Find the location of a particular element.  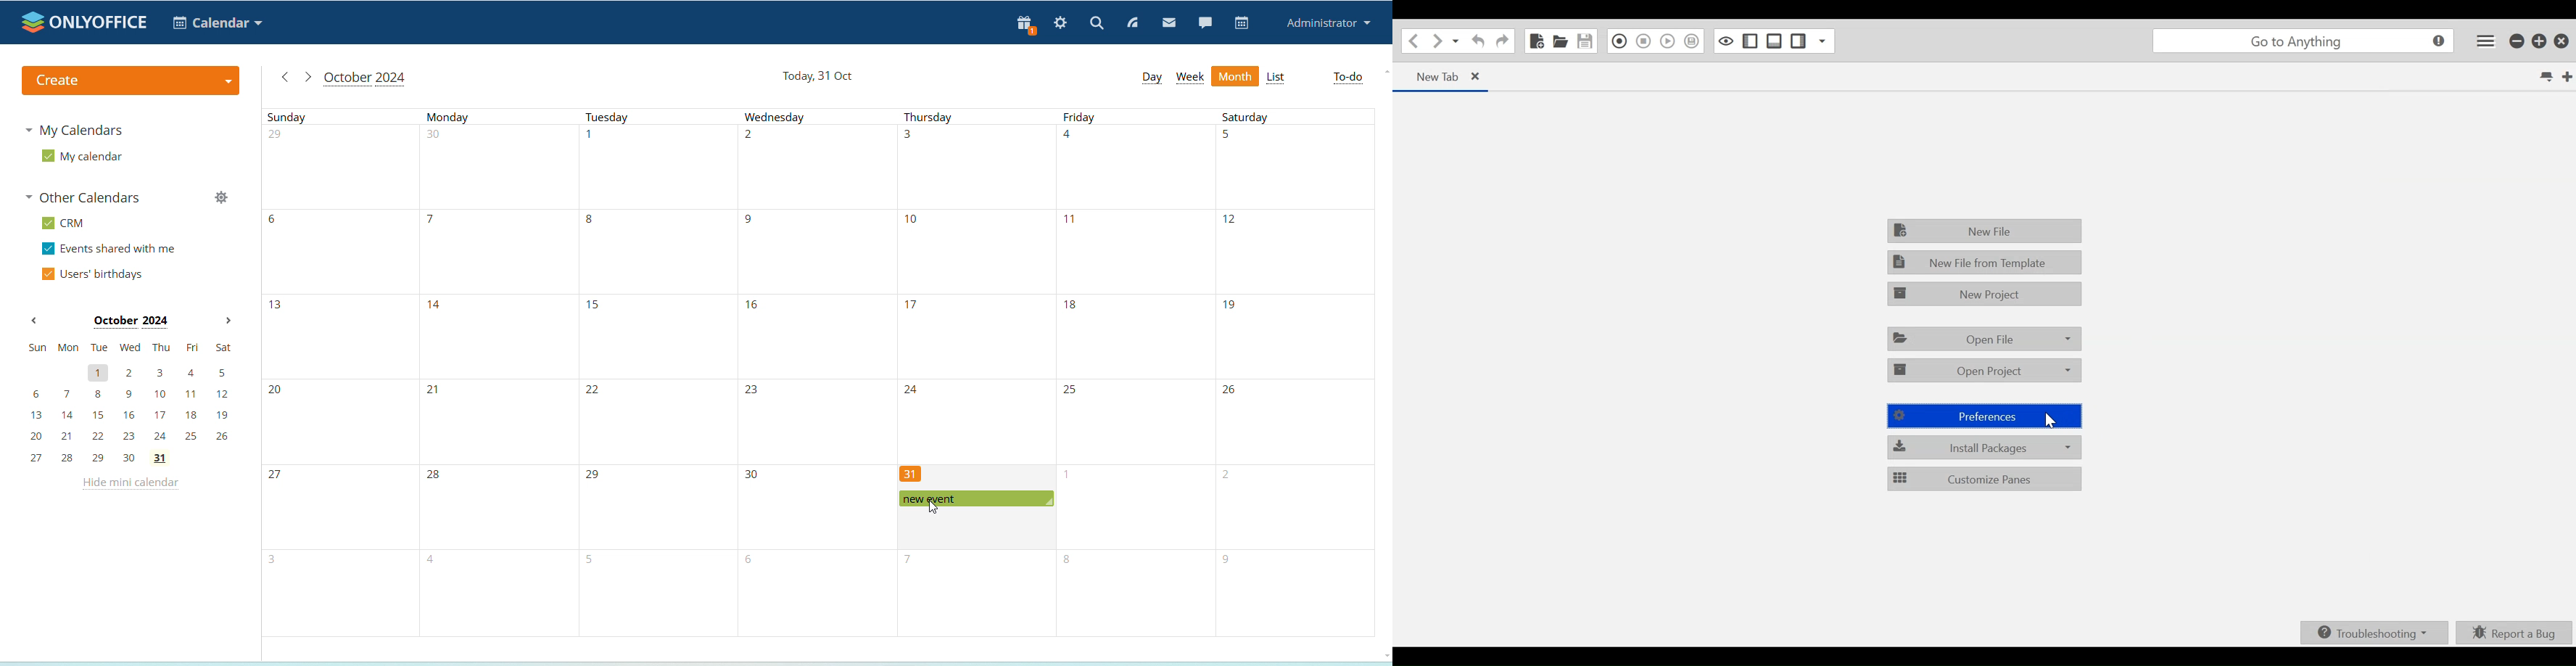

current month is located at coordinates (364, 79).